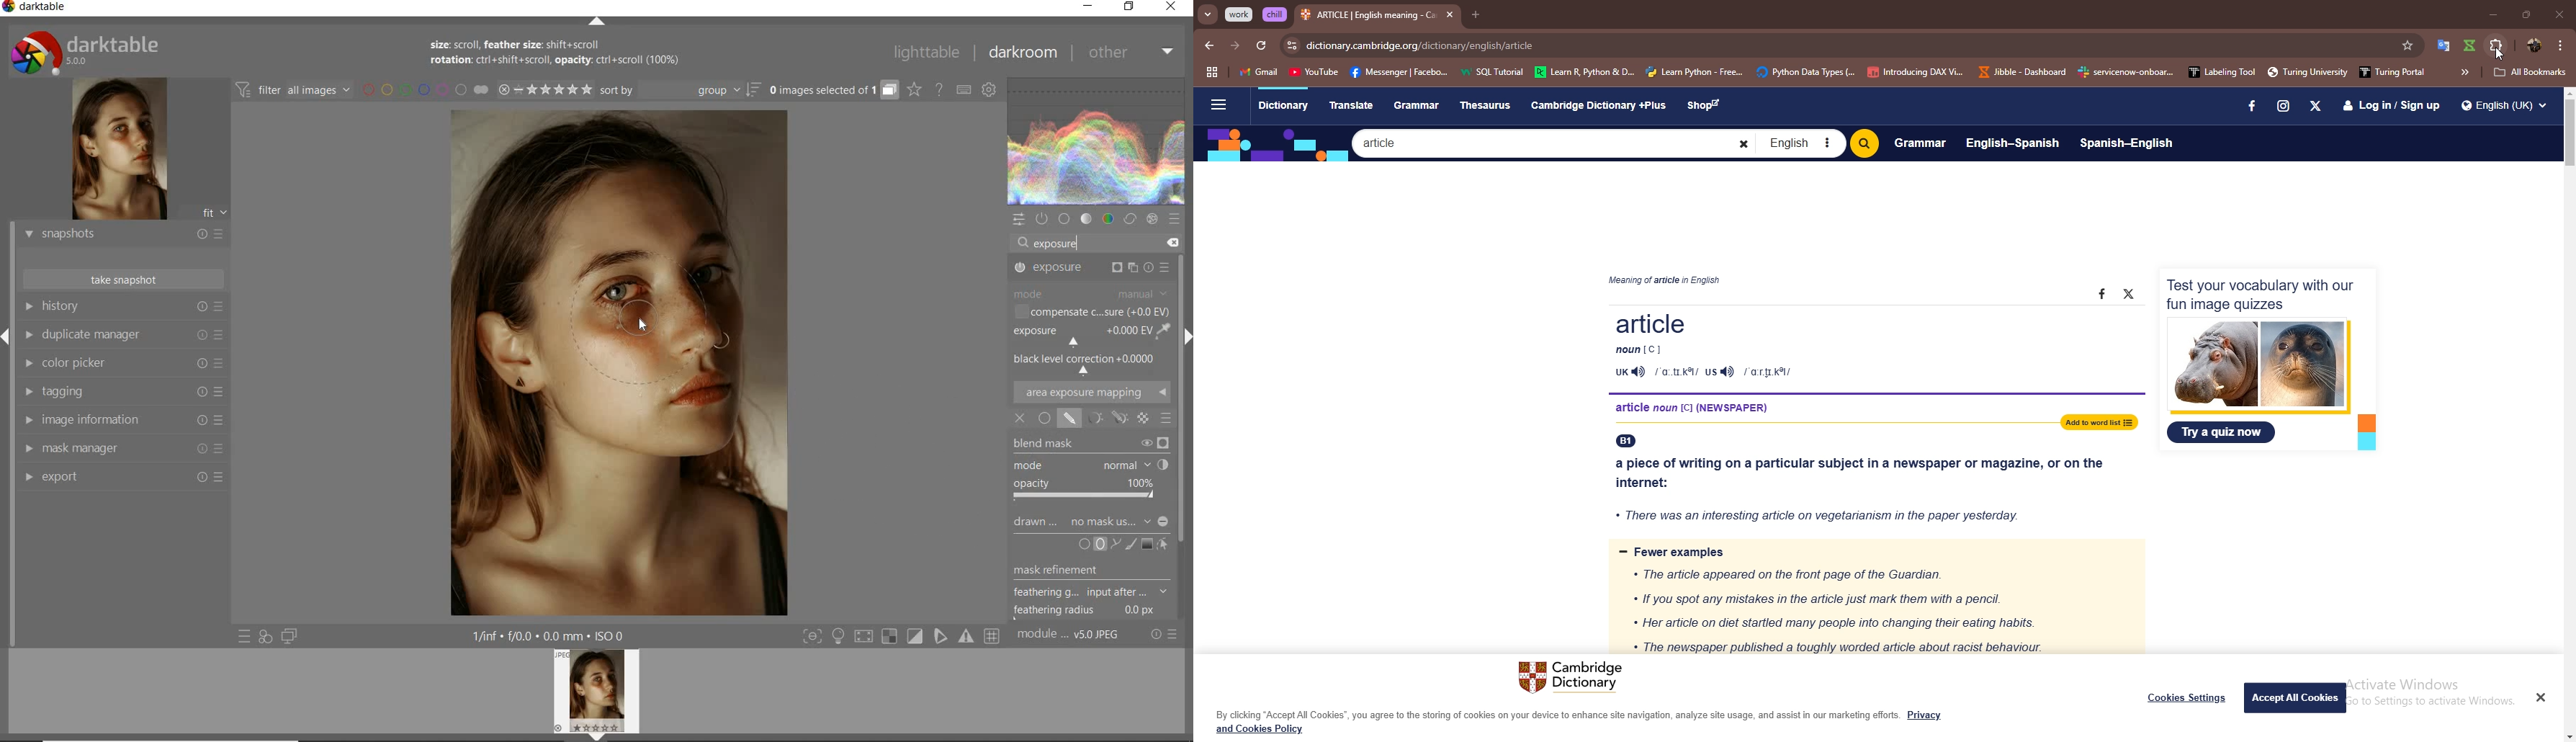 The image size is (2576, 756). Describe the element at coordinates (930, 51) in the screenshot. I see `lighttable` at that location.